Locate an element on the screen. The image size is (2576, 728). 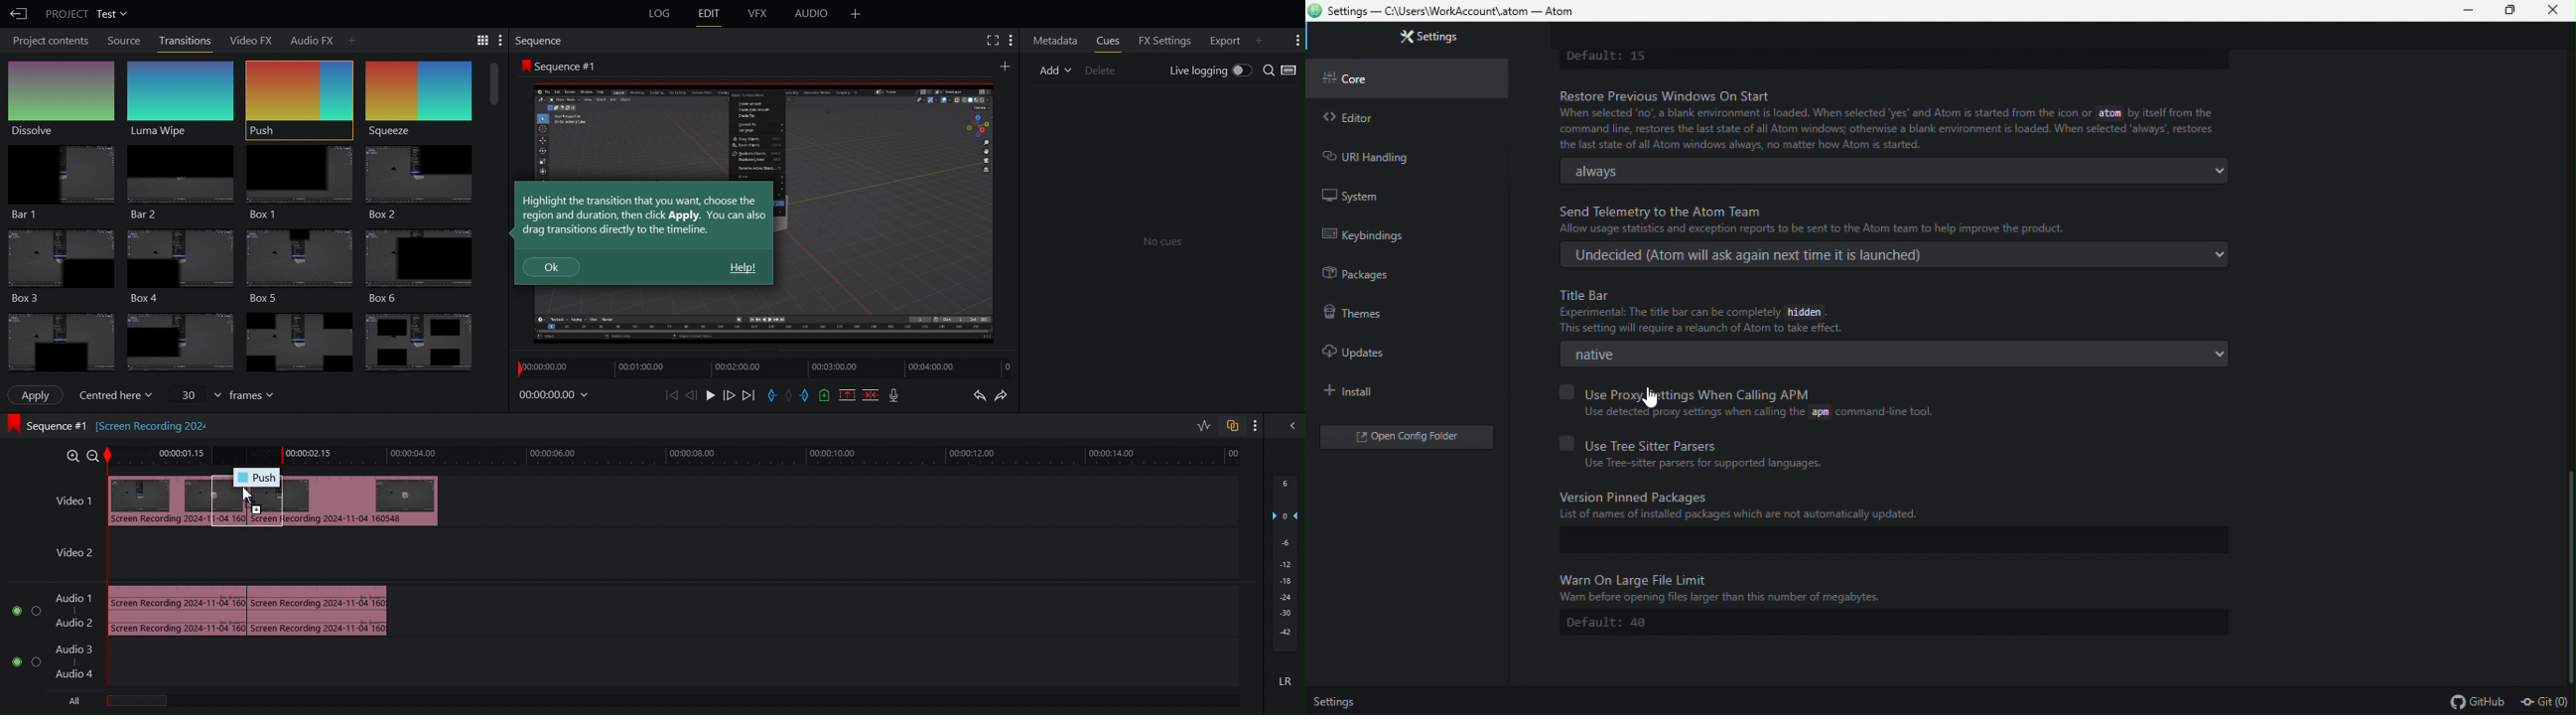
Add  is located at coordinates (1054, 70).